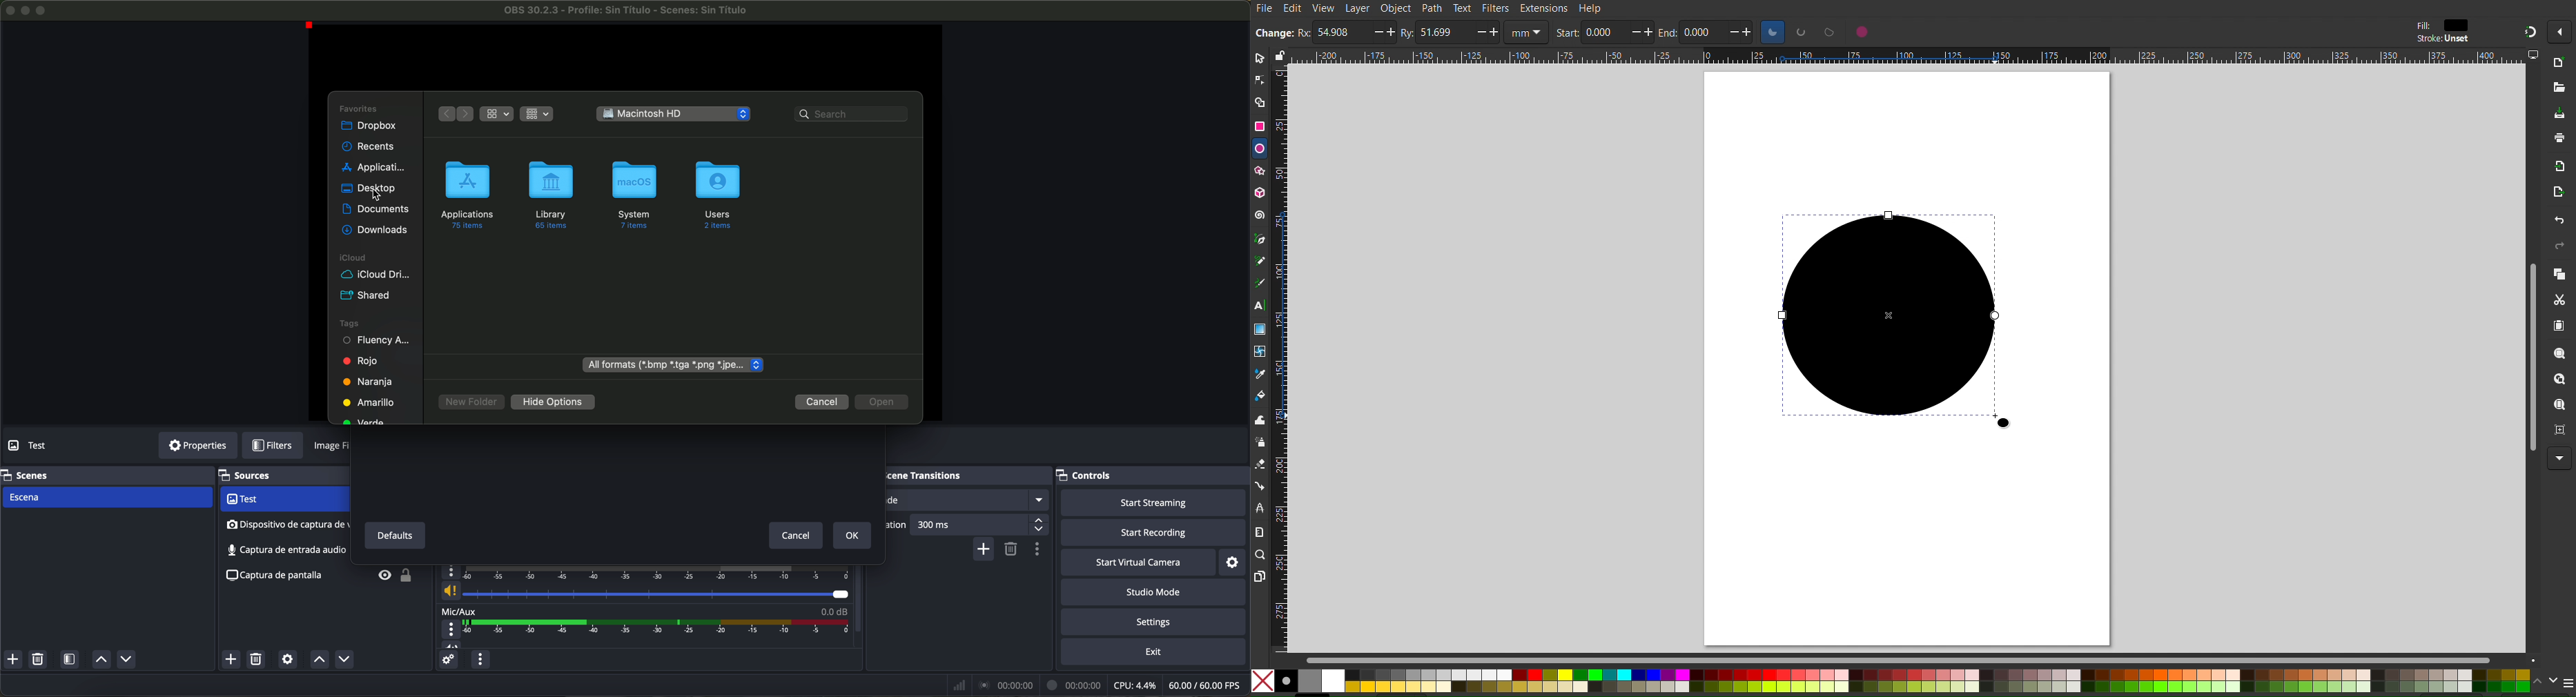 The image size is (2576, 700). Describe the element at coordinates (368, 147) in the screenshot. I see `recents` at that location.